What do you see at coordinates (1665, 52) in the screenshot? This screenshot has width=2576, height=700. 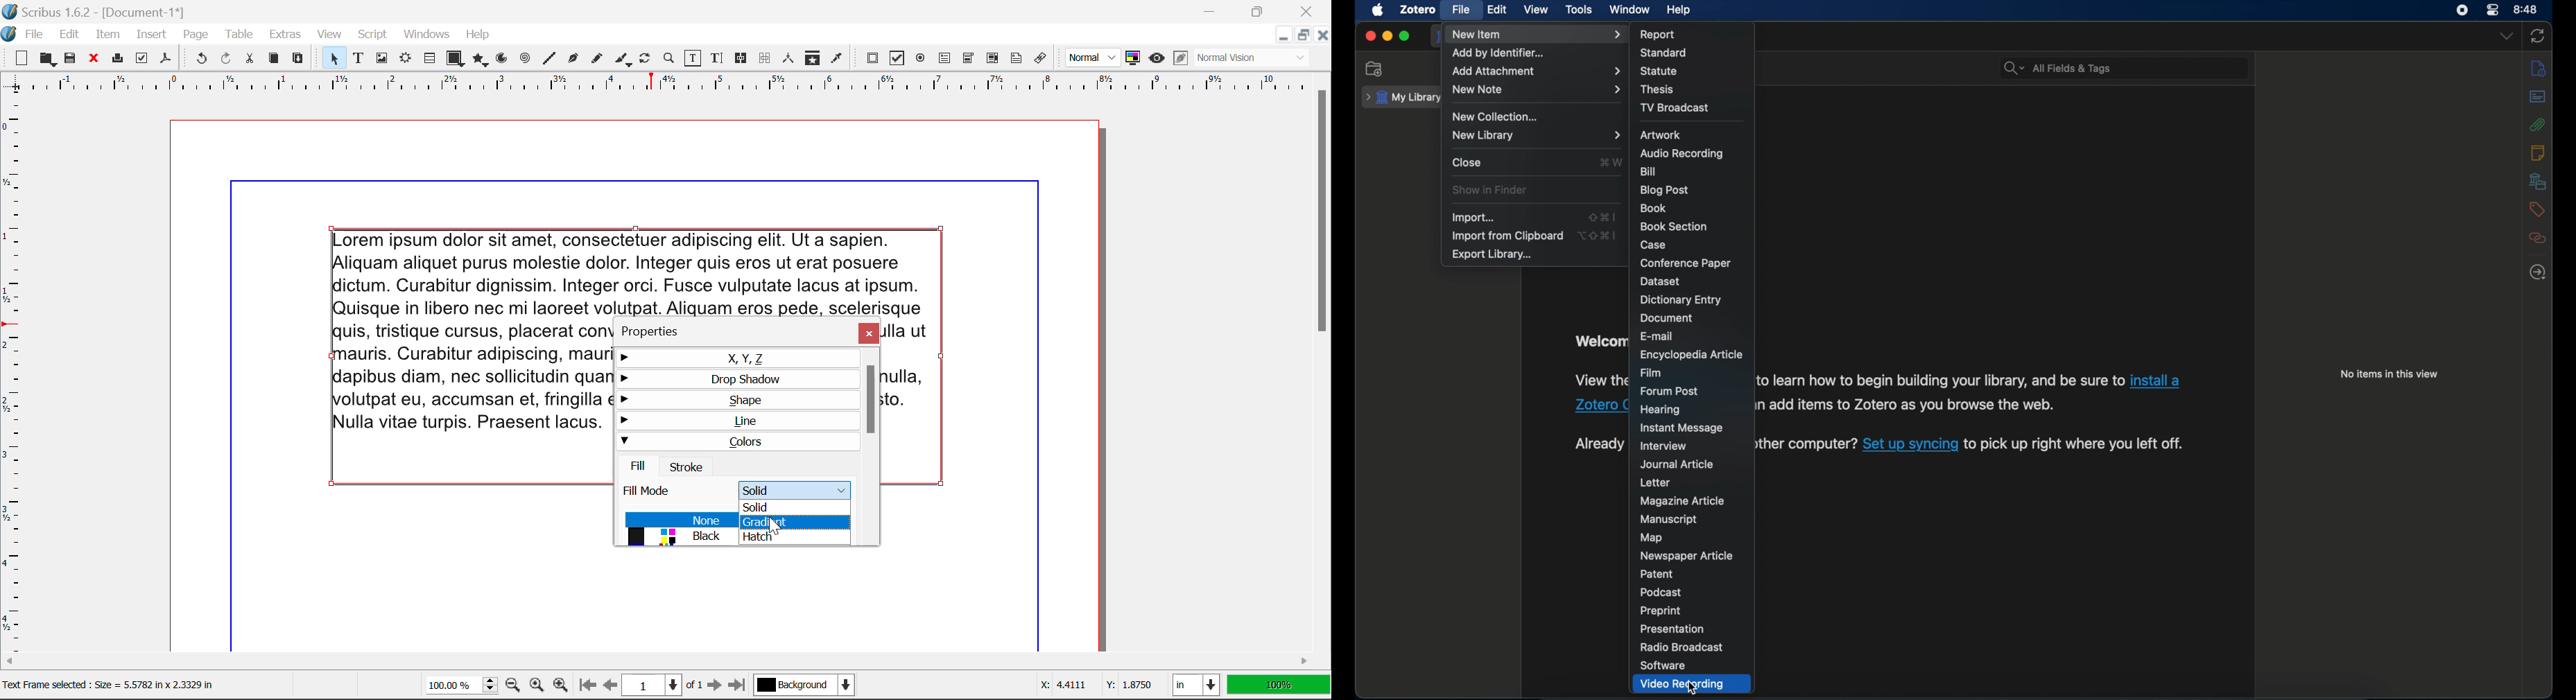 I see `standard` at bounding box center [1665, 52].